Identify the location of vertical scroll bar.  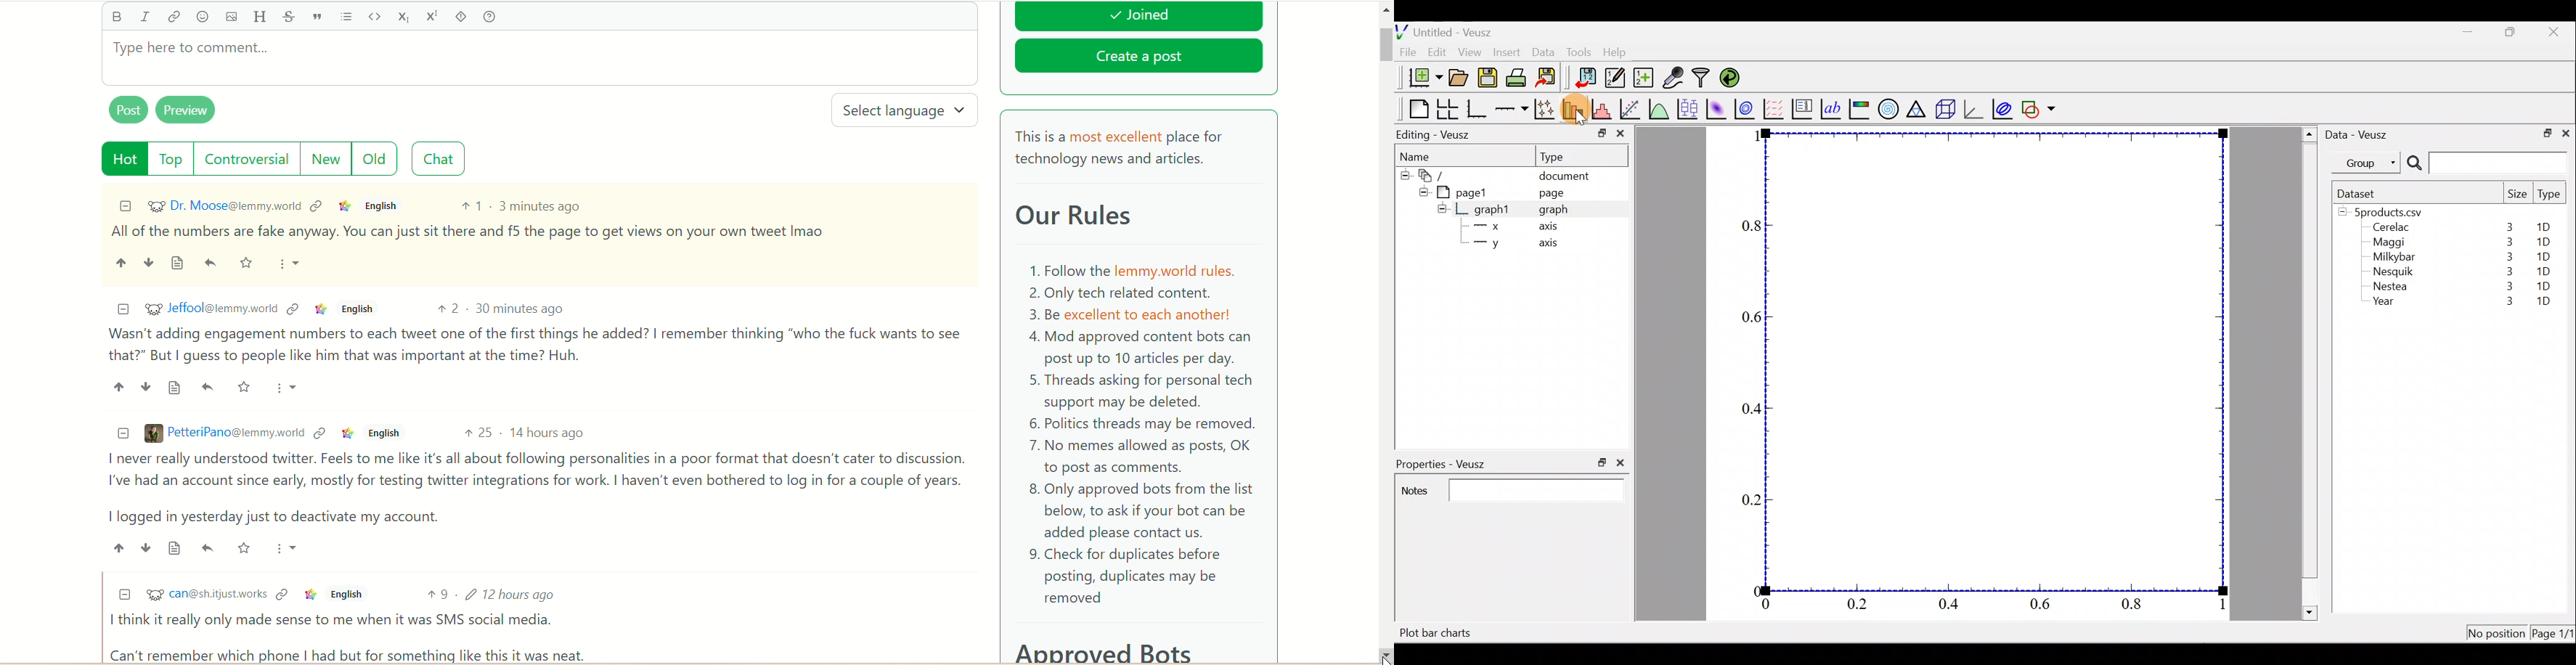
(1385, 318).